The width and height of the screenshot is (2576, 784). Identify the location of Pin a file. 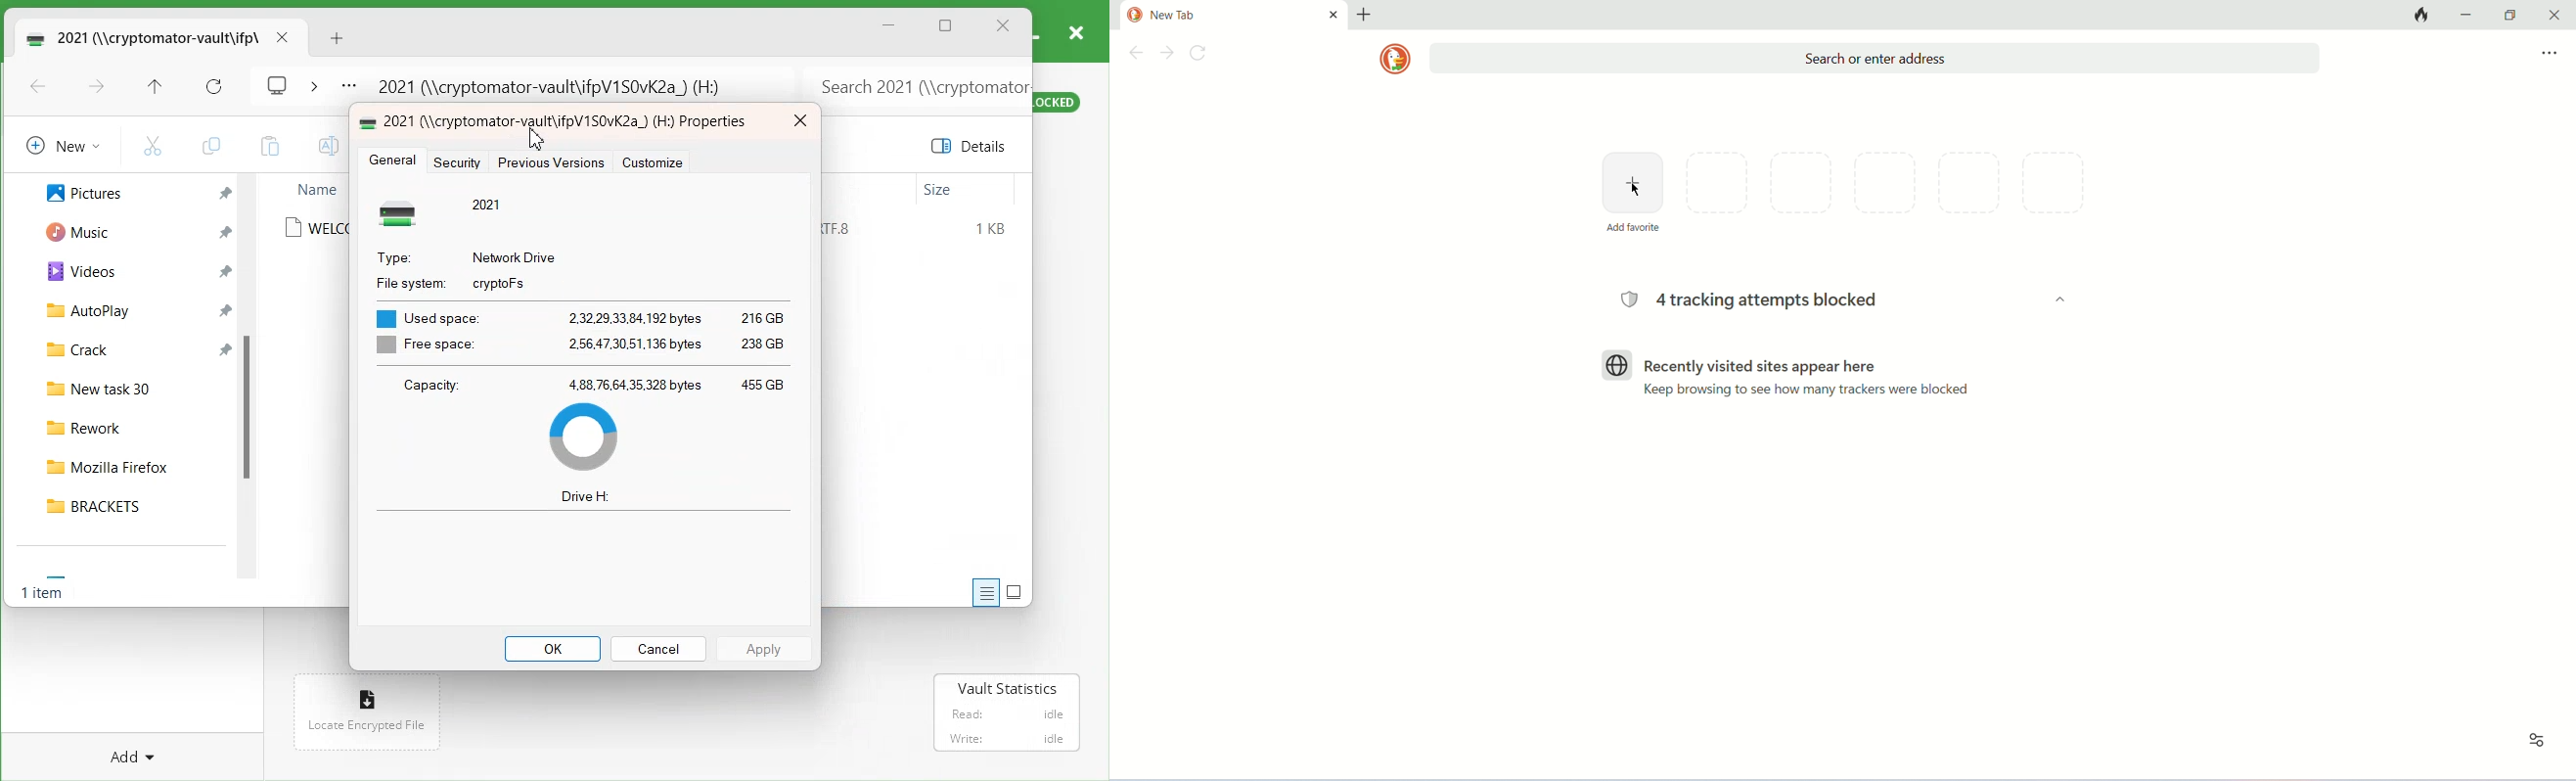
(227, 271).